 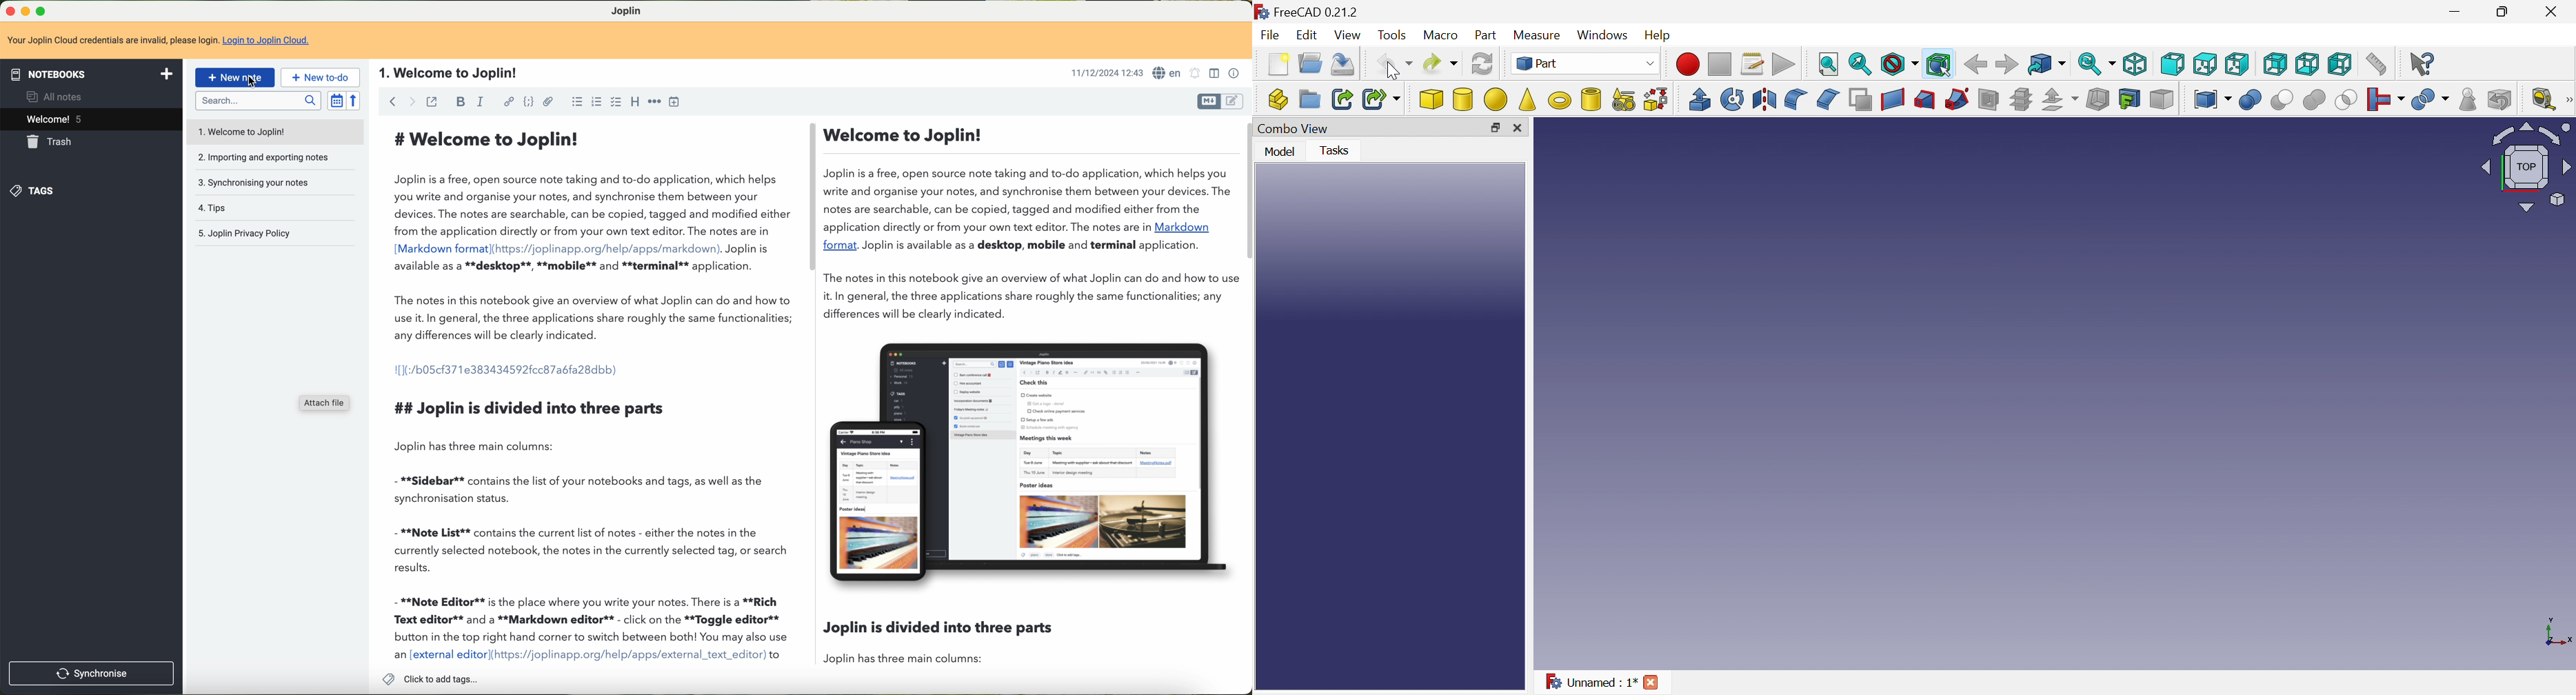 What do you see at coordinates (434, 680) in the screenshot?
I see `click add to tags` at bounding box center [434, 680].